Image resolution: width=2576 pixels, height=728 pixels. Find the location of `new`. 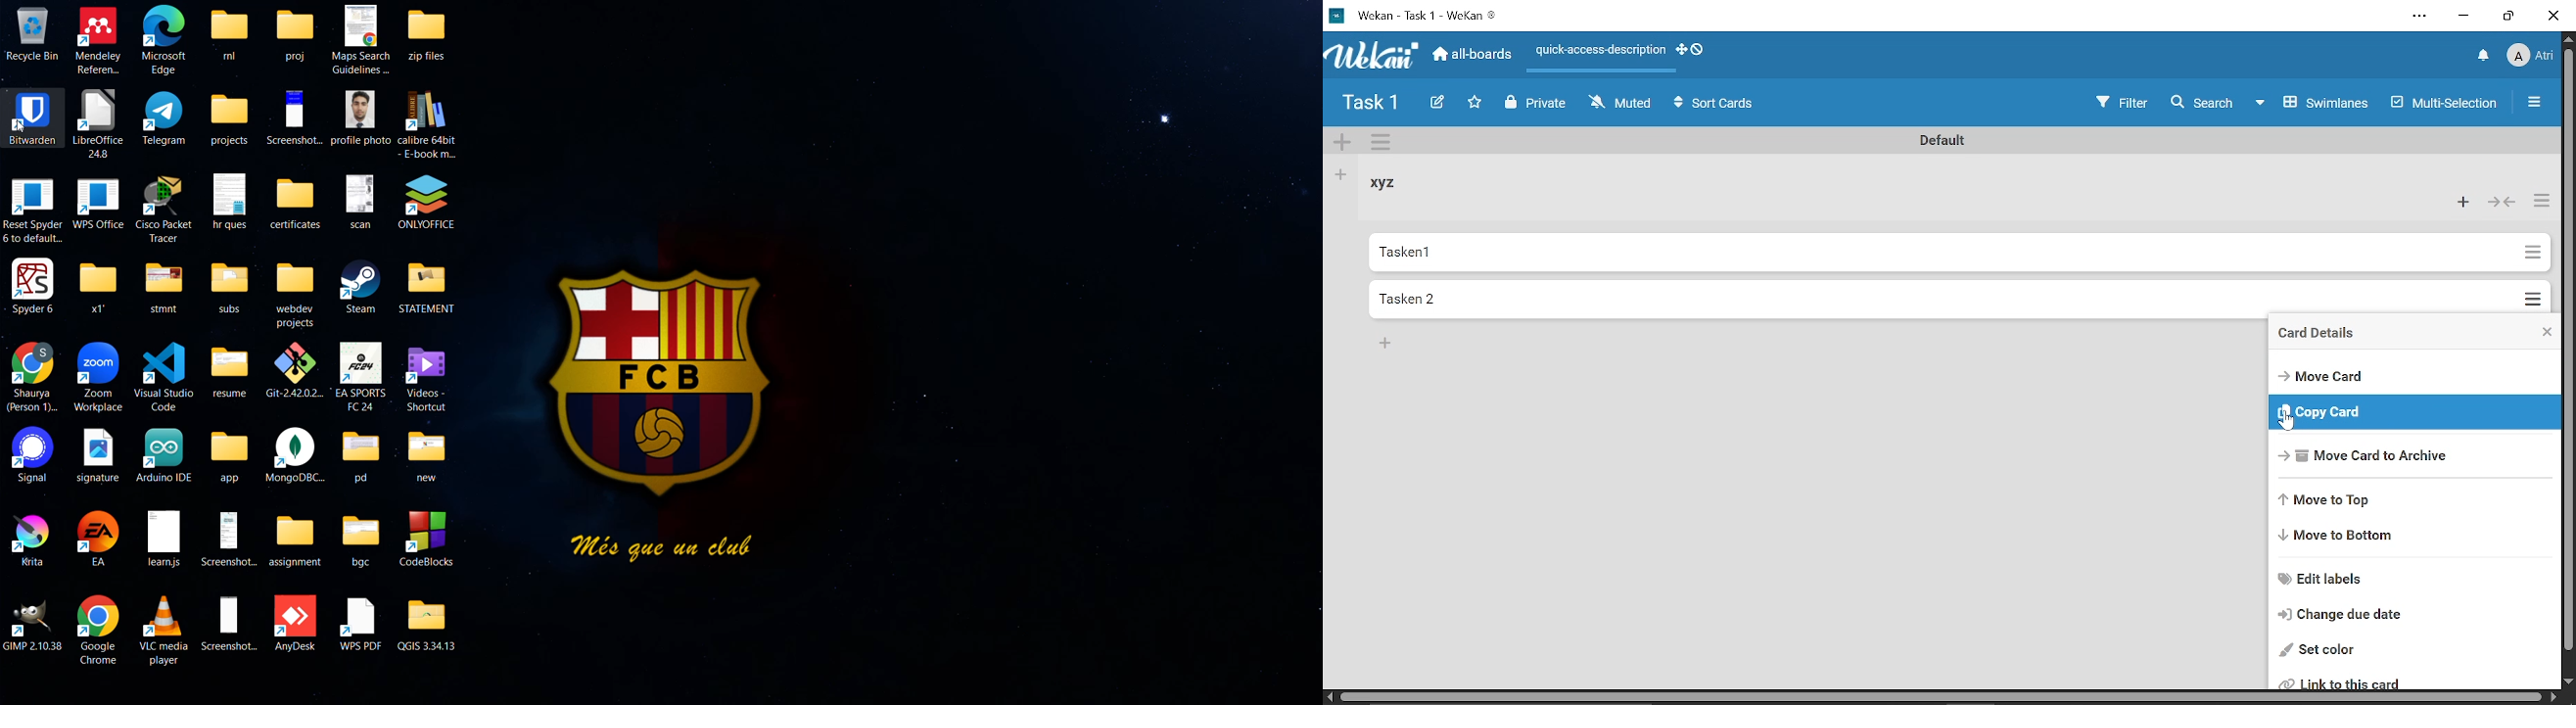

new is located at coordinates (426, 455).